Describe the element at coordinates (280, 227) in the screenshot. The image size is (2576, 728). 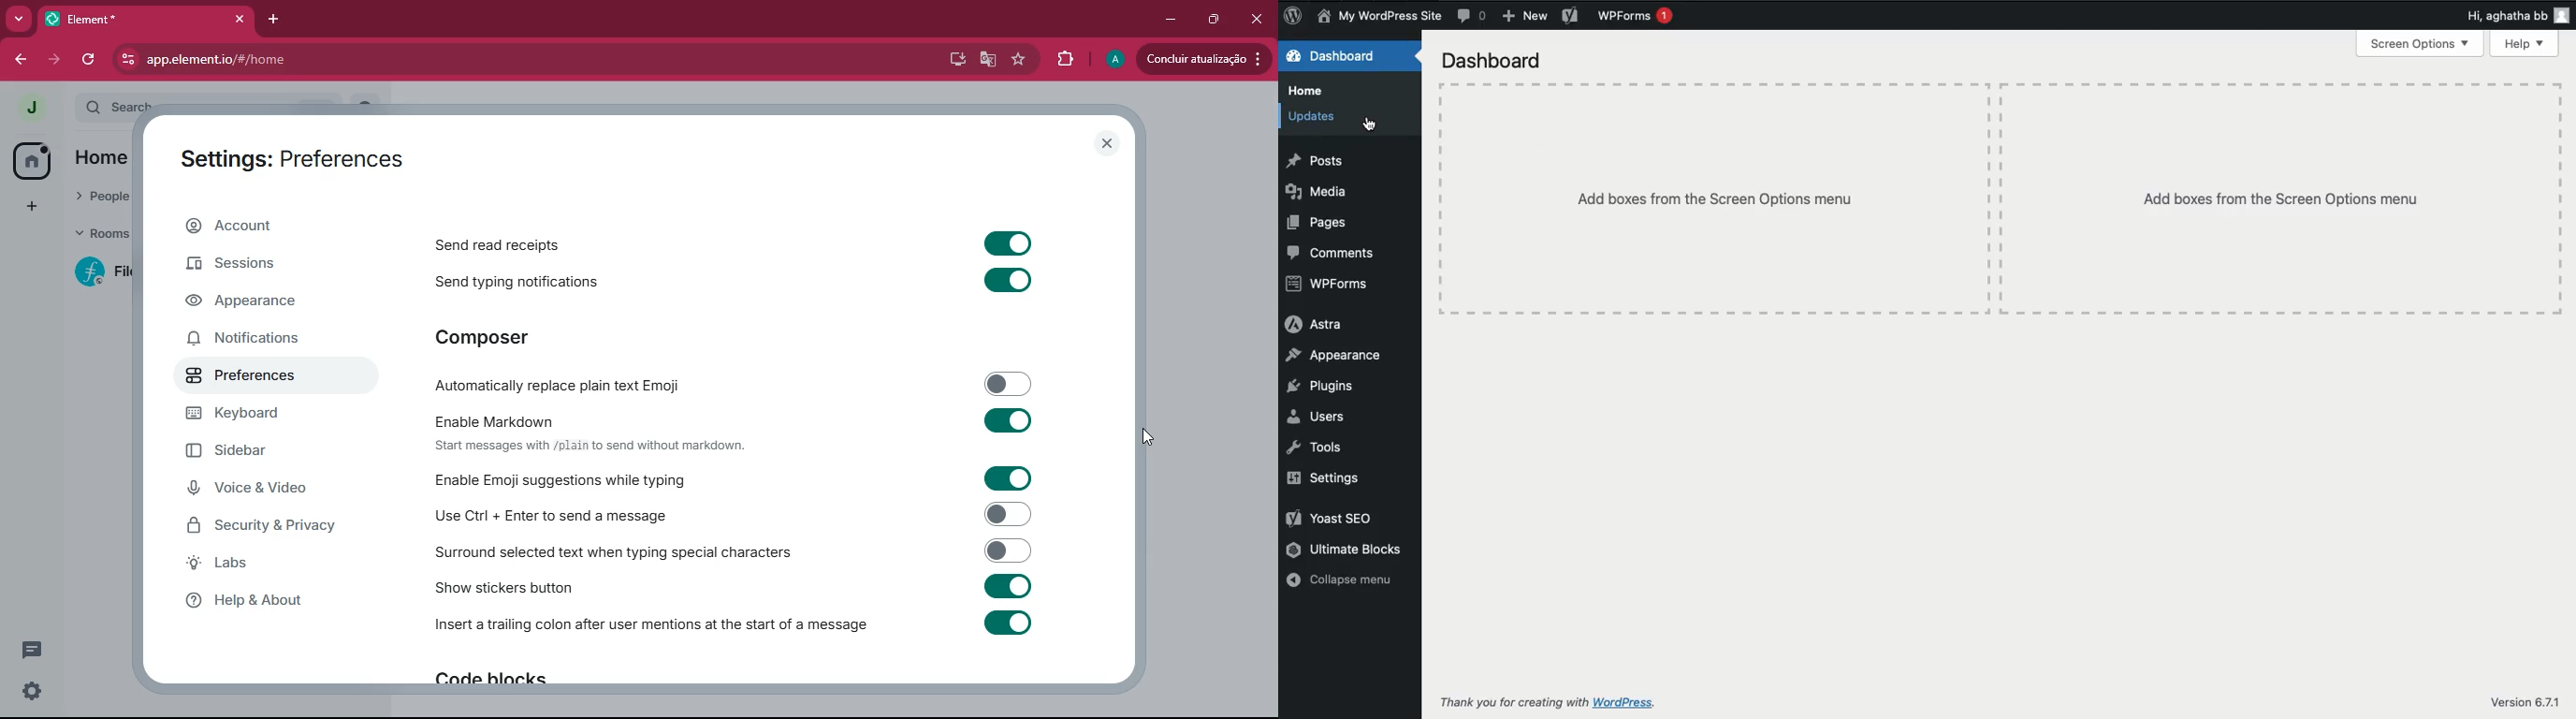
I see `account` at that location.